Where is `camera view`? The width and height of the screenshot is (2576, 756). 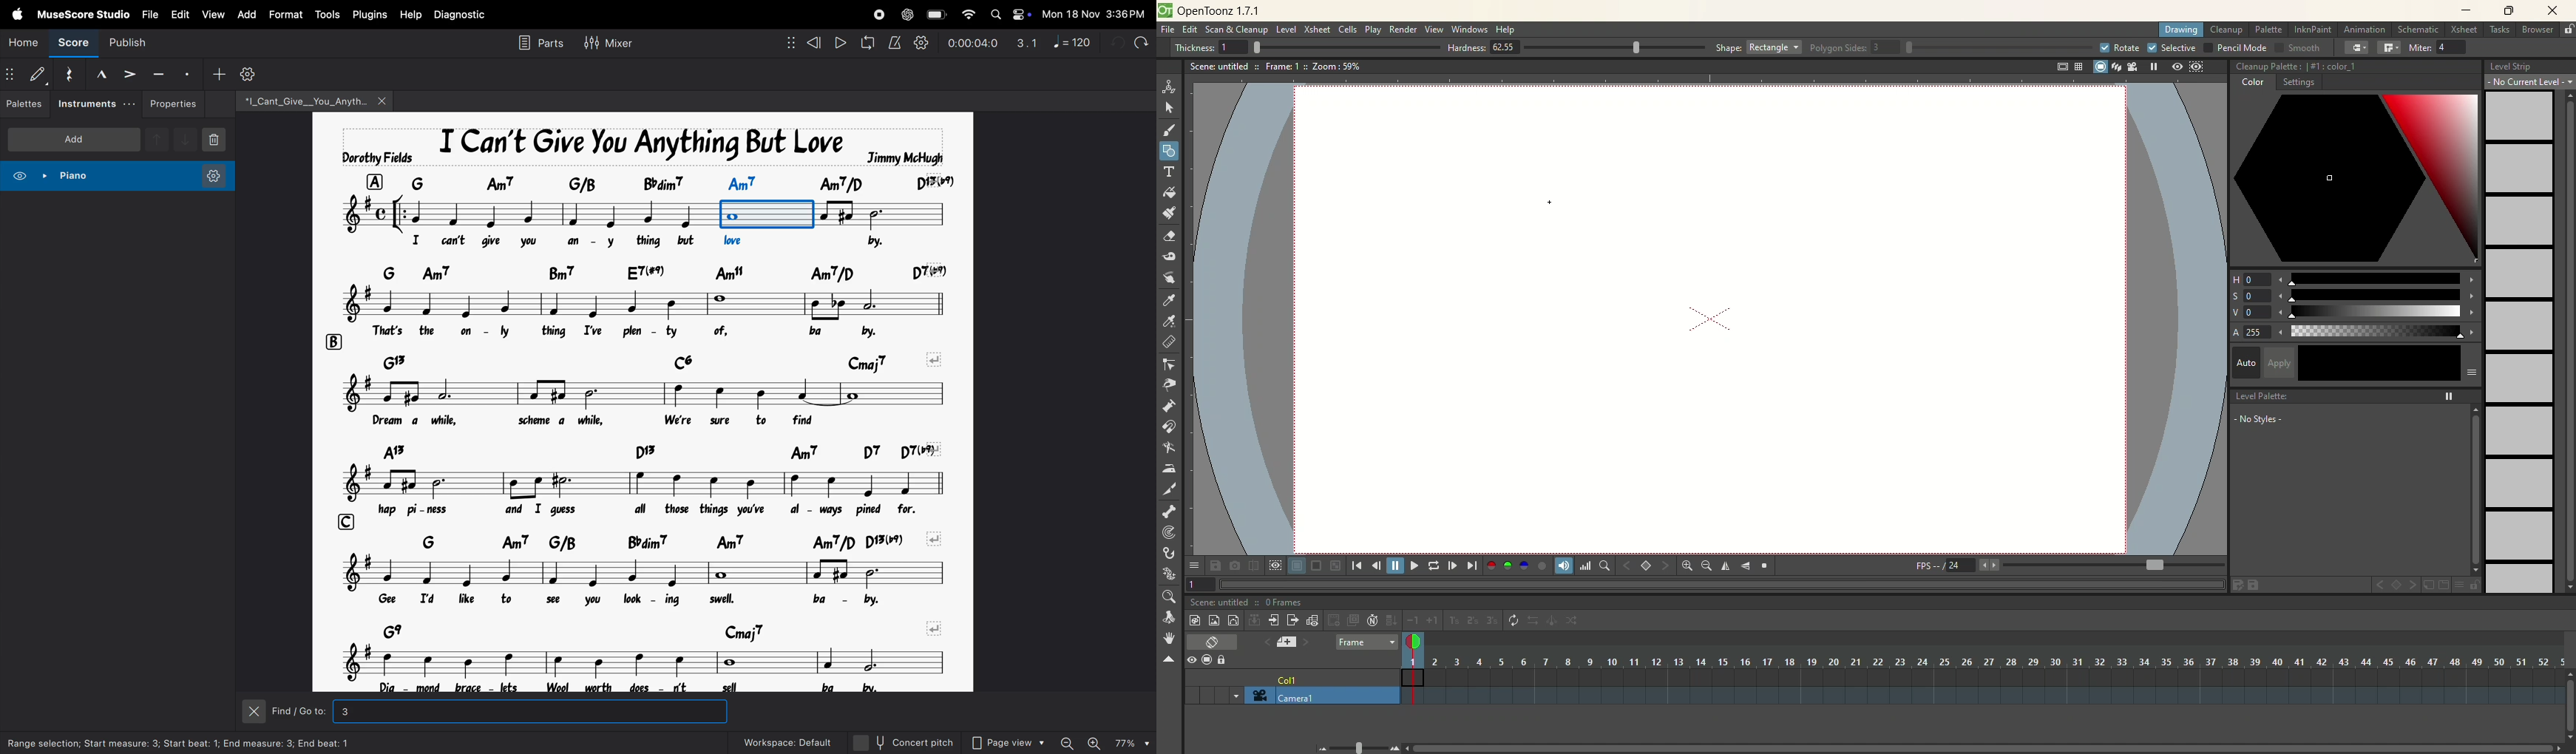 camera view is located at coordinates (2129, 67).